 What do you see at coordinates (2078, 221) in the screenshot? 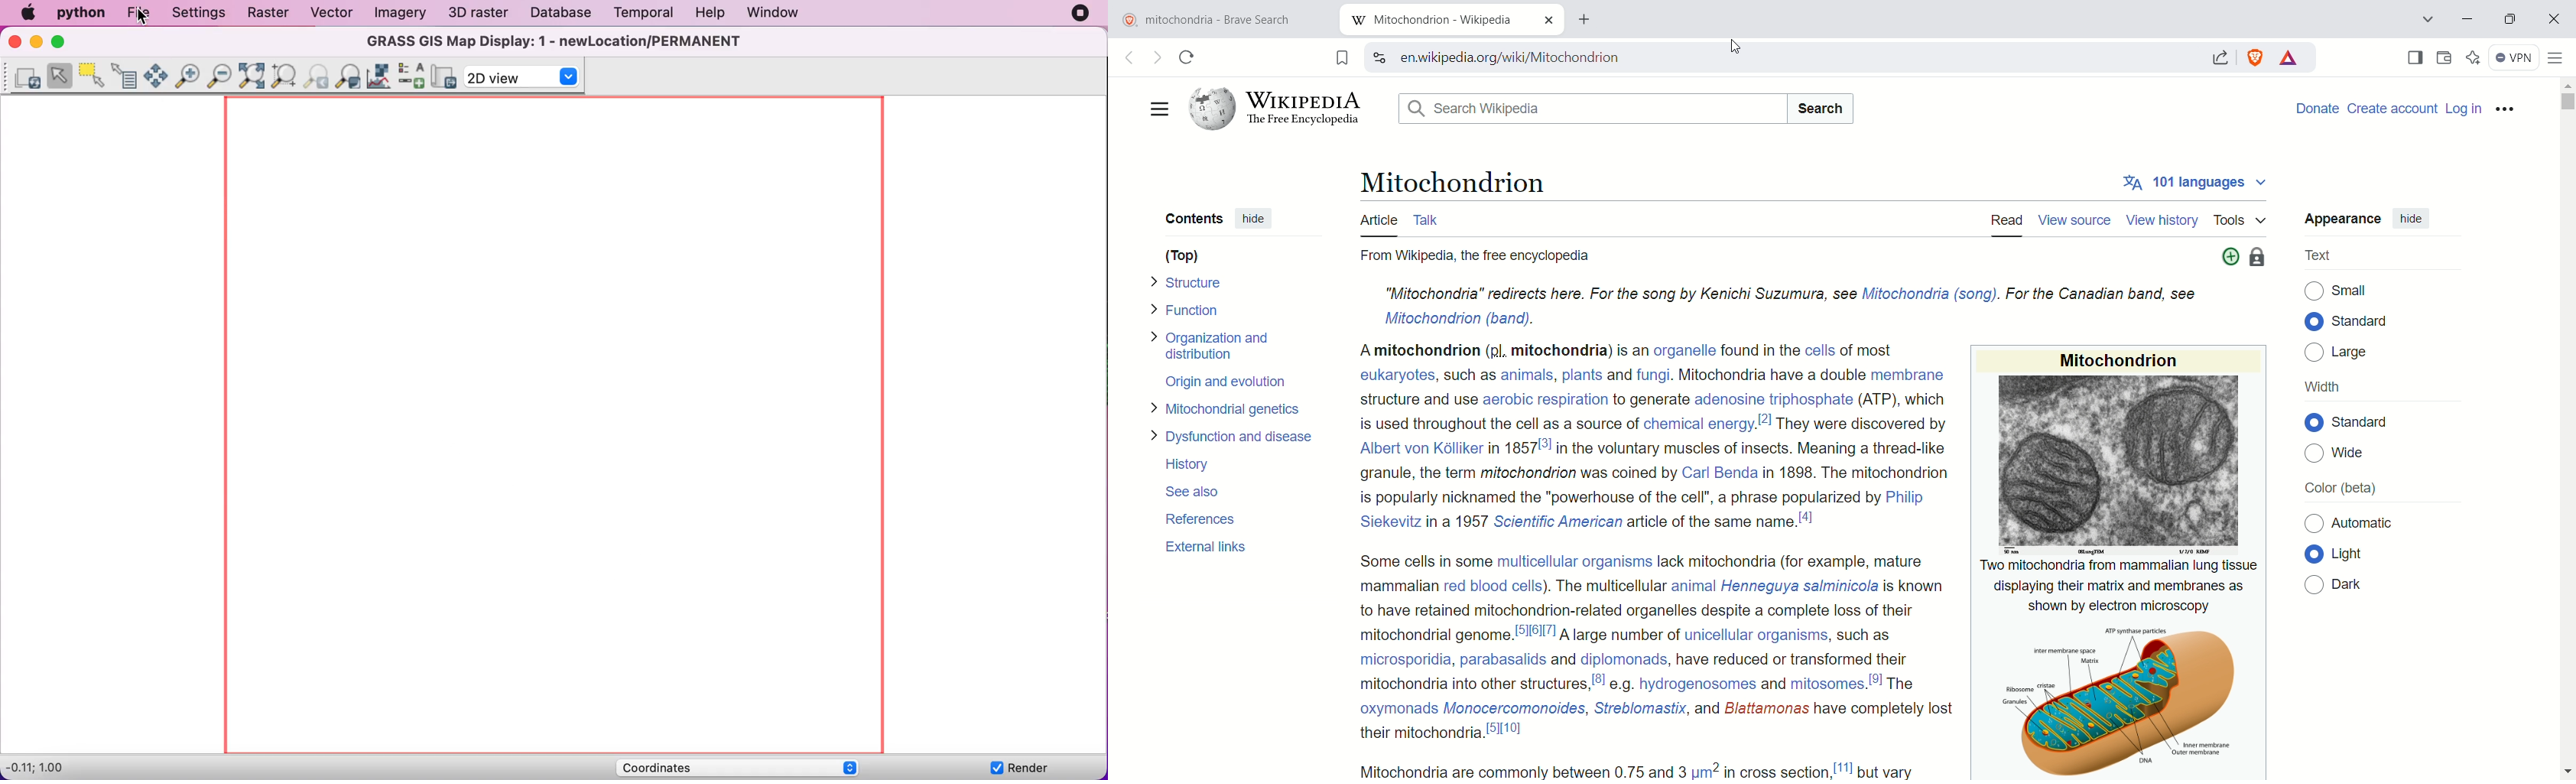
I see `View Source` at bounding box center [2078, 221].